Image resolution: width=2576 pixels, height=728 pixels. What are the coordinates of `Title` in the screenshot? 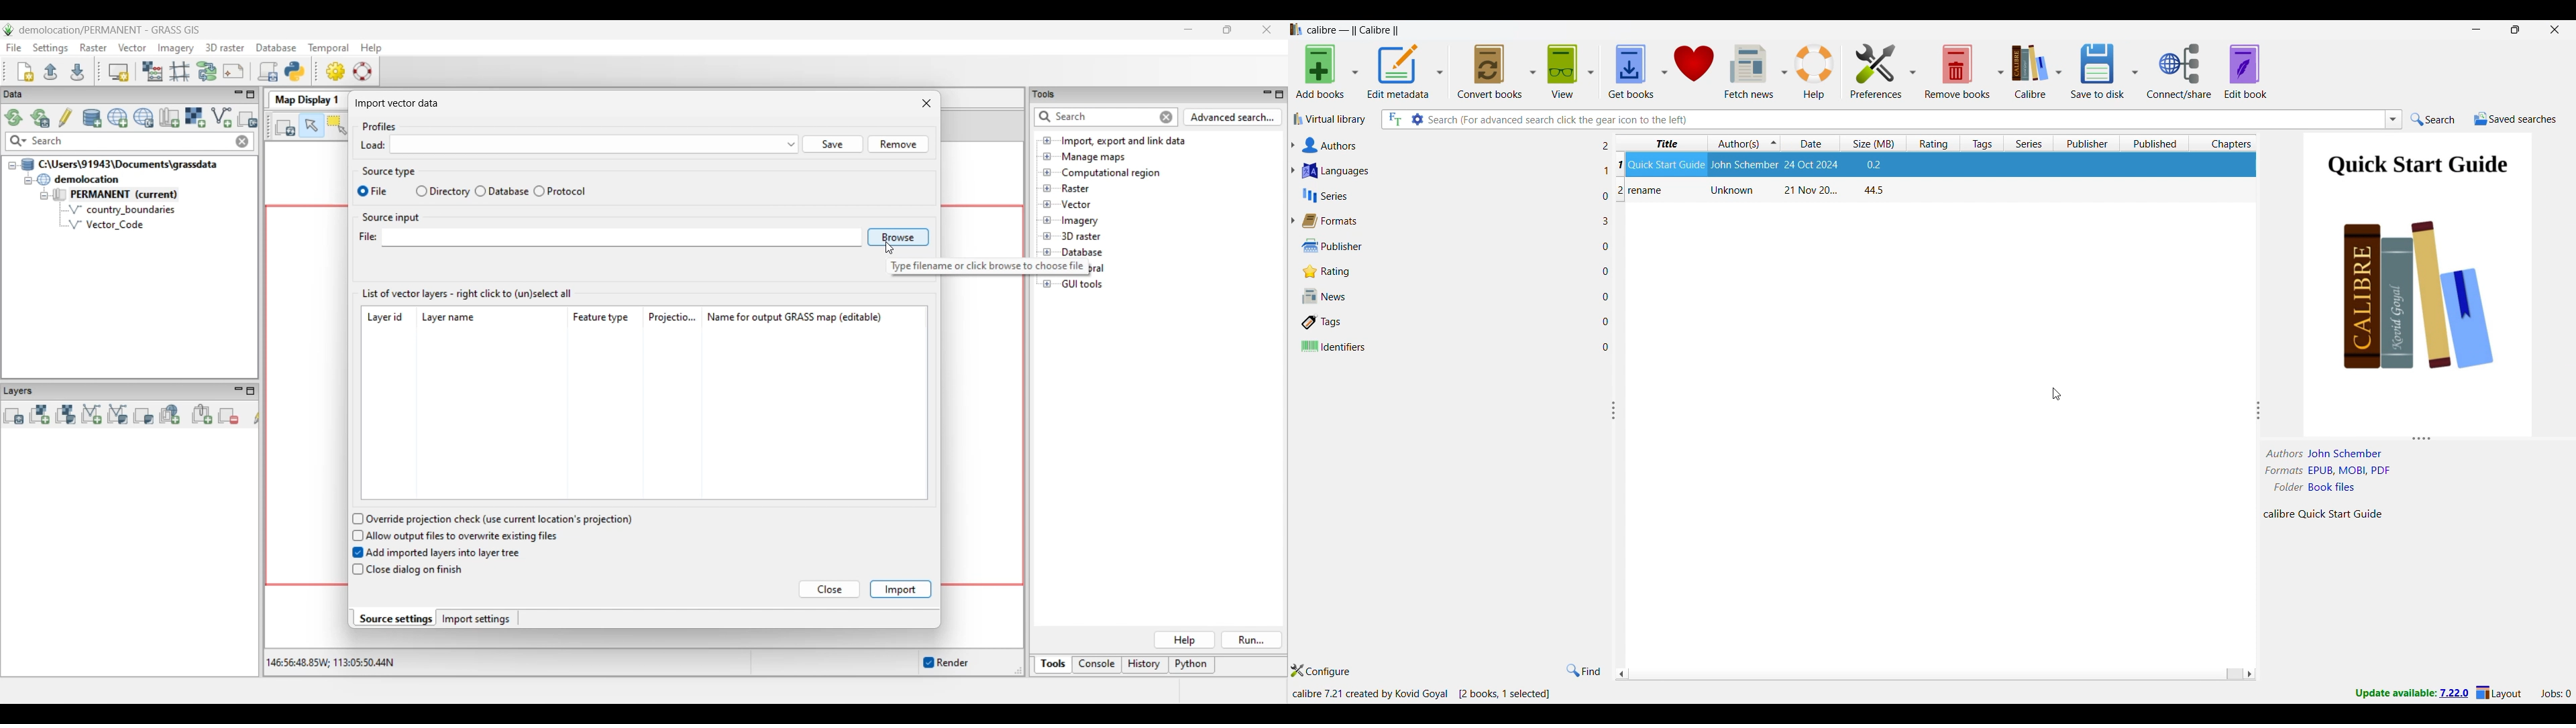 It's located at (1666, 164).